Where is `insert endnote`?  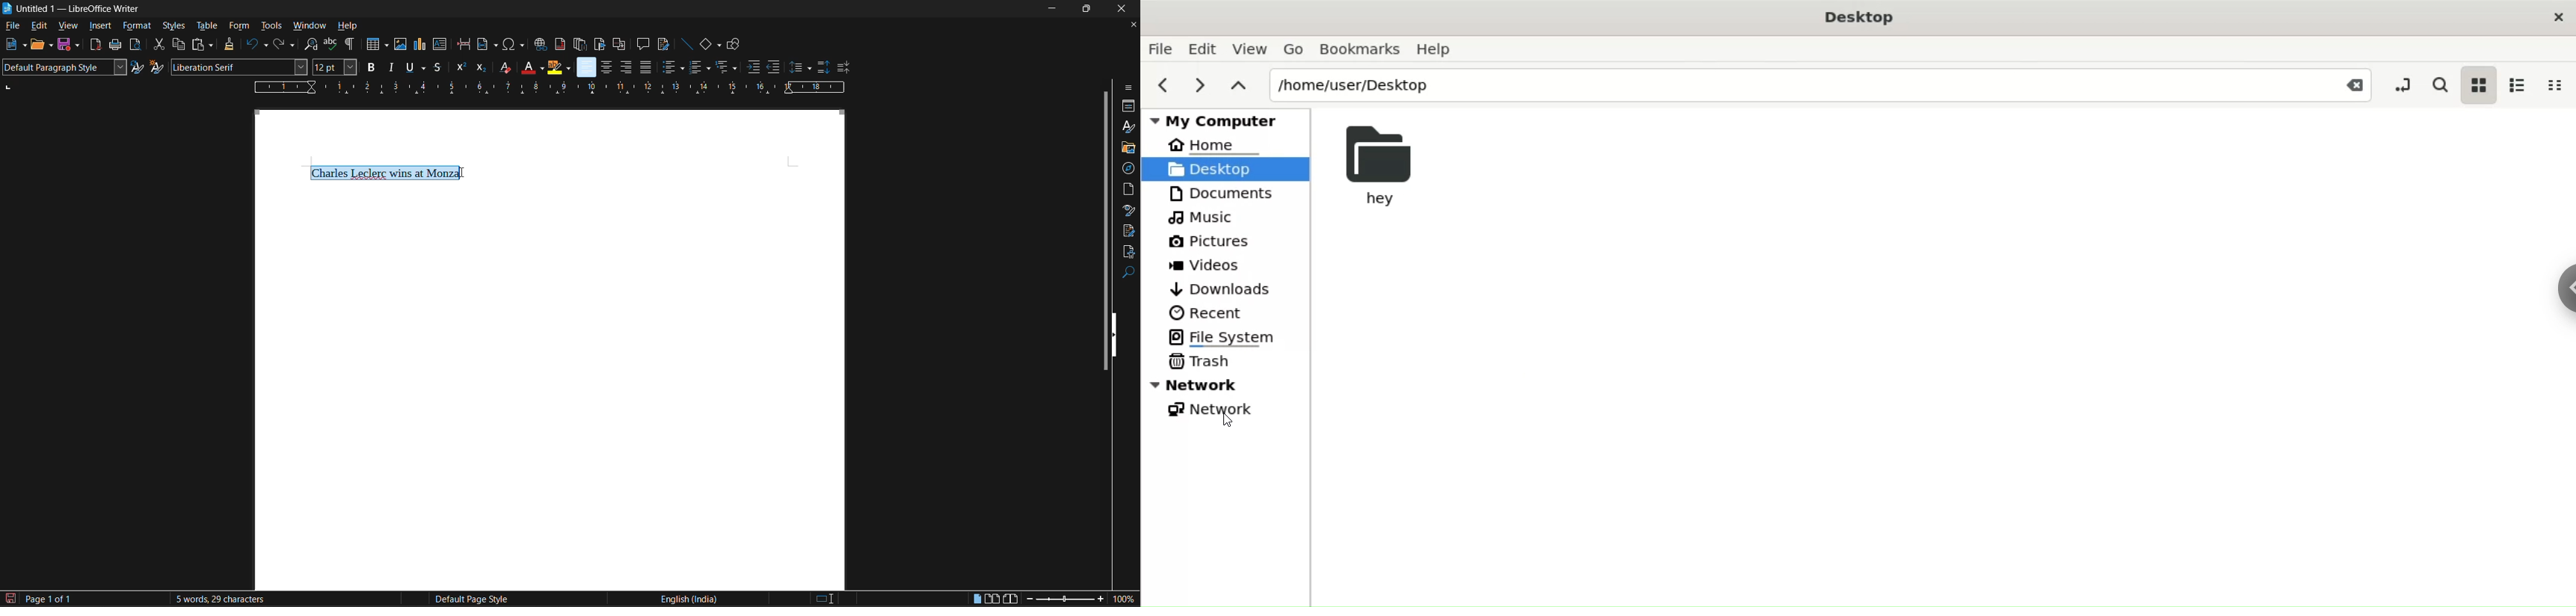 insert endnote is located at coordinates (579, 45).